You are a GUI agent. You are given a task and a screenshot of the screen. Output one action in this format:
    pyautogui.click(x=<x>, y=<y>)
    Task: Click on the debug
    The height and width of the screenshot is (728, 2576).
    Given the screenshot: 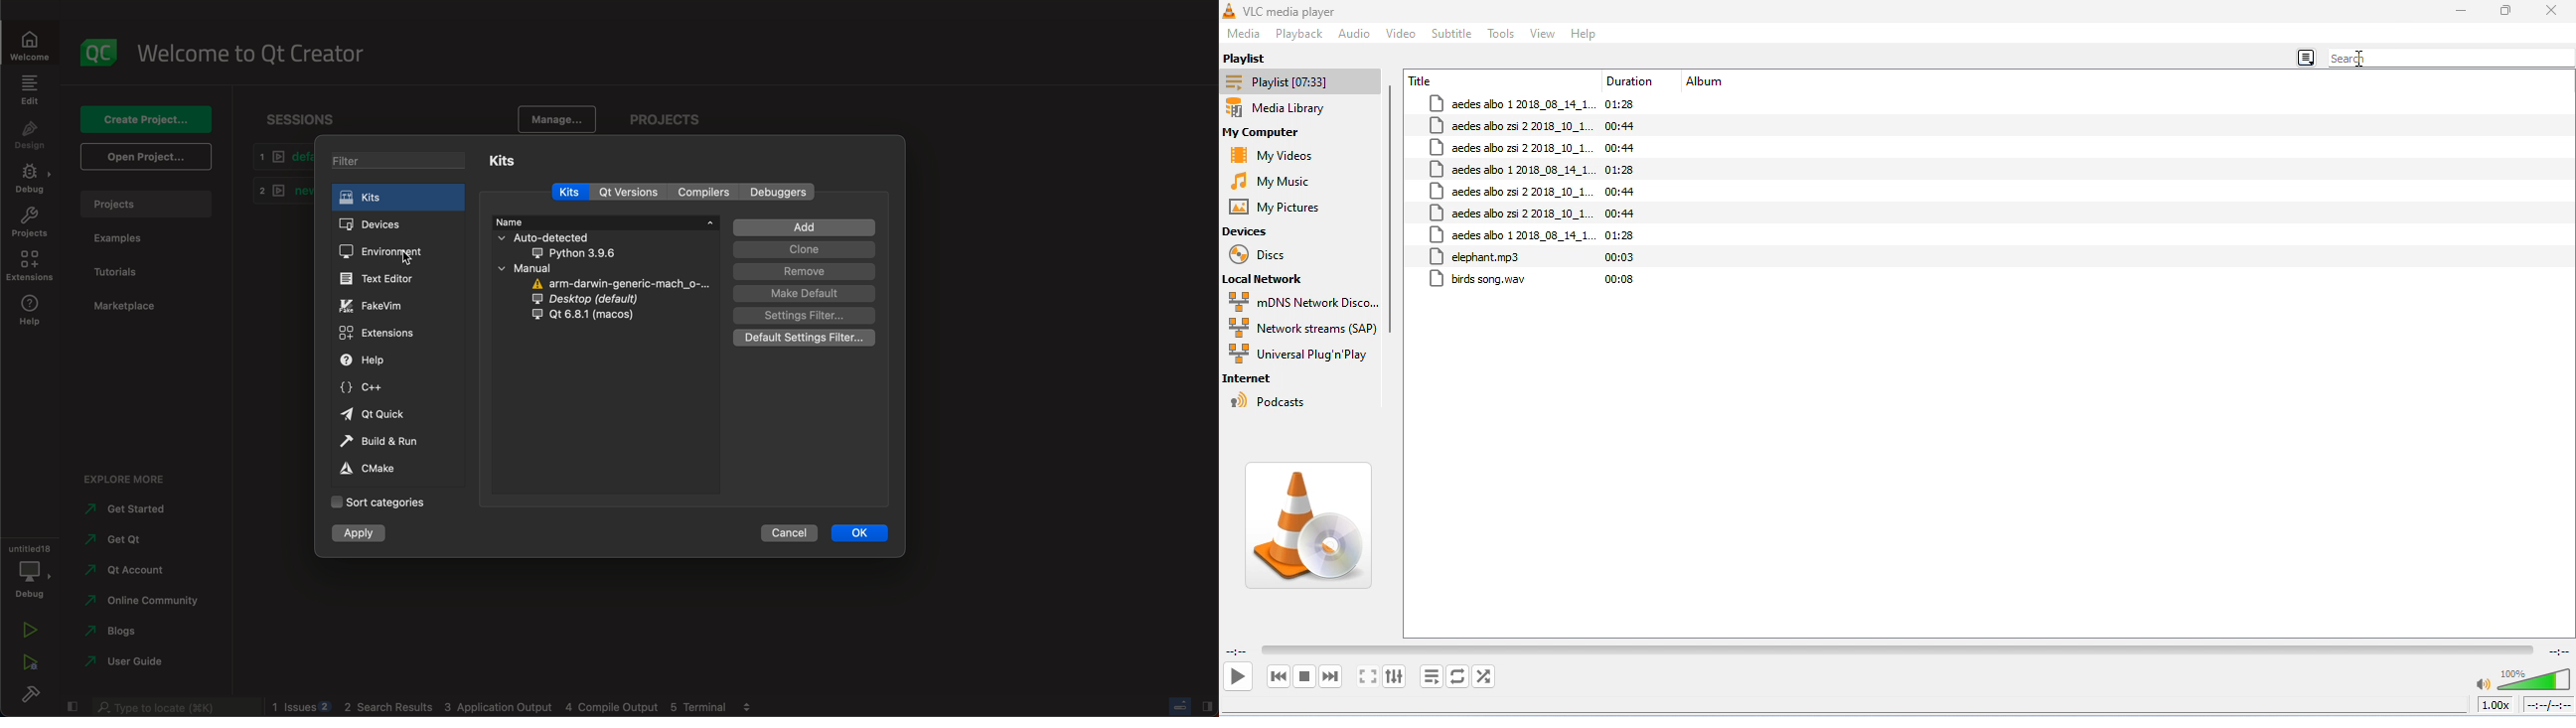 What is the action you would take?
    pyautogui.click(x=28, y=179)
    